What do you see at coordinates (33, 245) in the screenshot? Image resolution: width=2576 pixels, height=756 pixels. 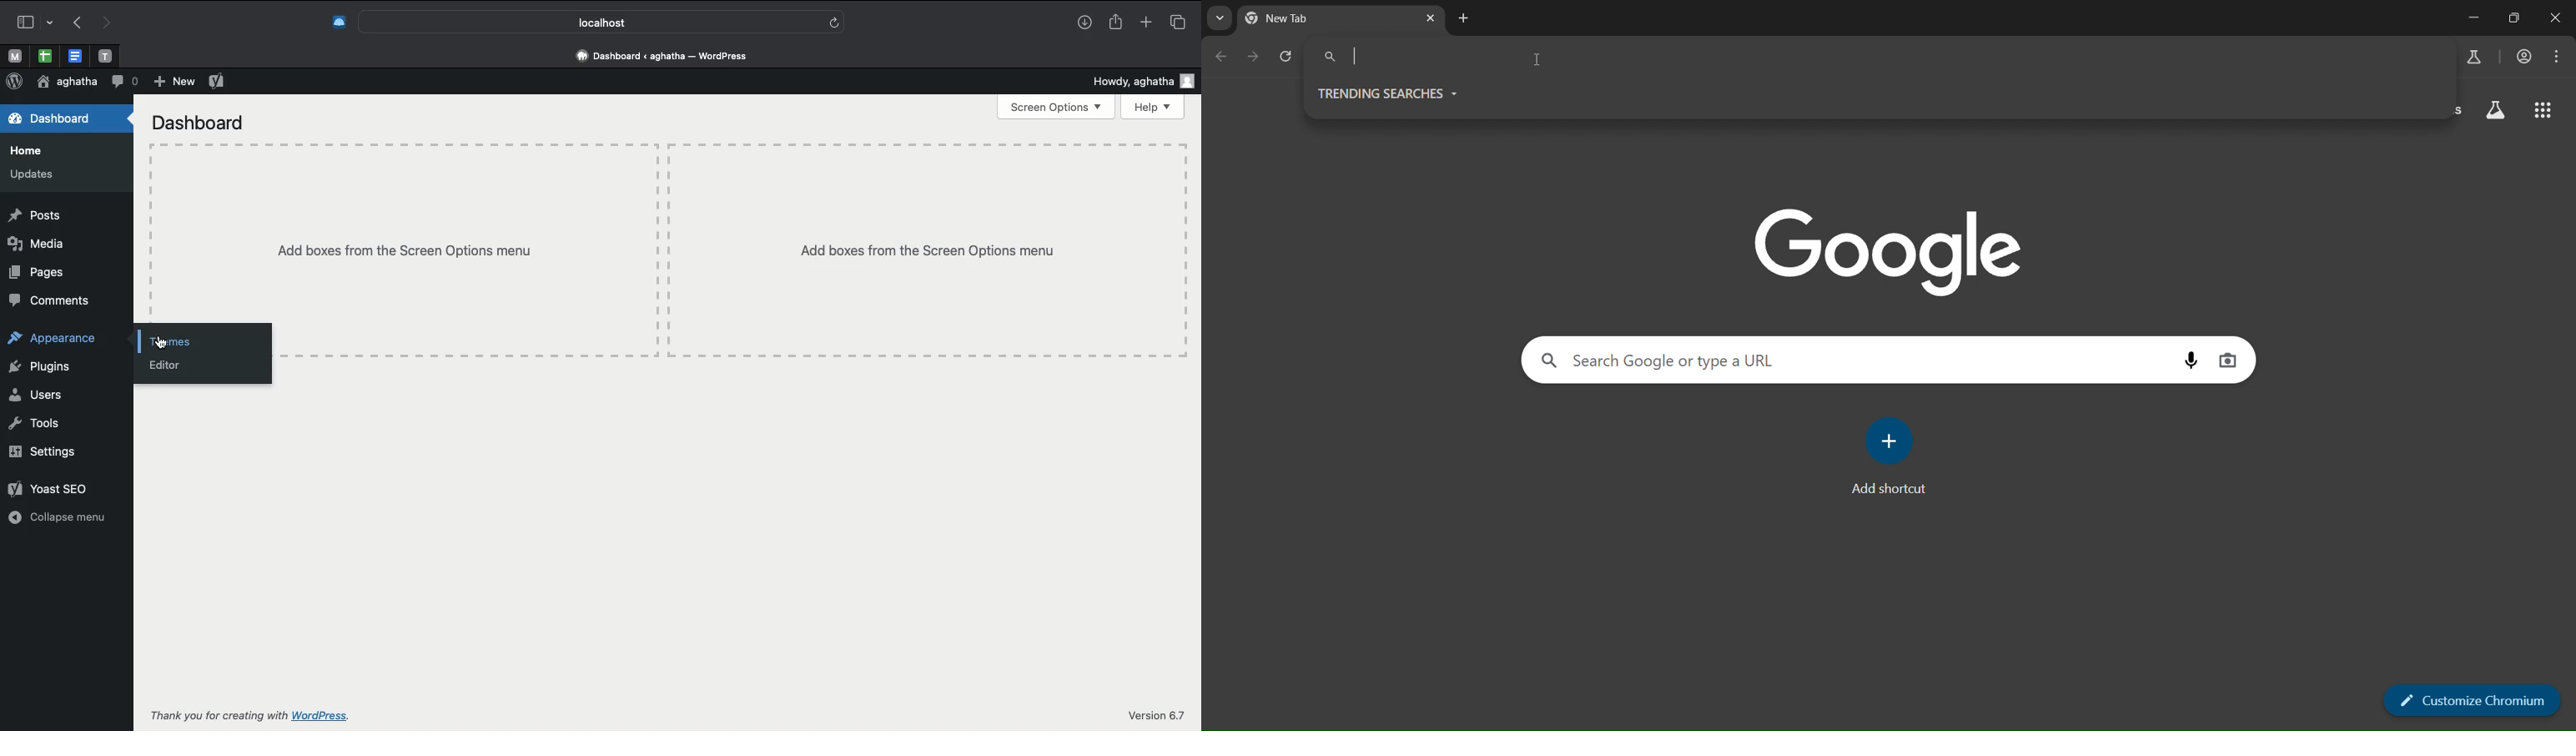 I see `Media` at bounding box center [33, 245].